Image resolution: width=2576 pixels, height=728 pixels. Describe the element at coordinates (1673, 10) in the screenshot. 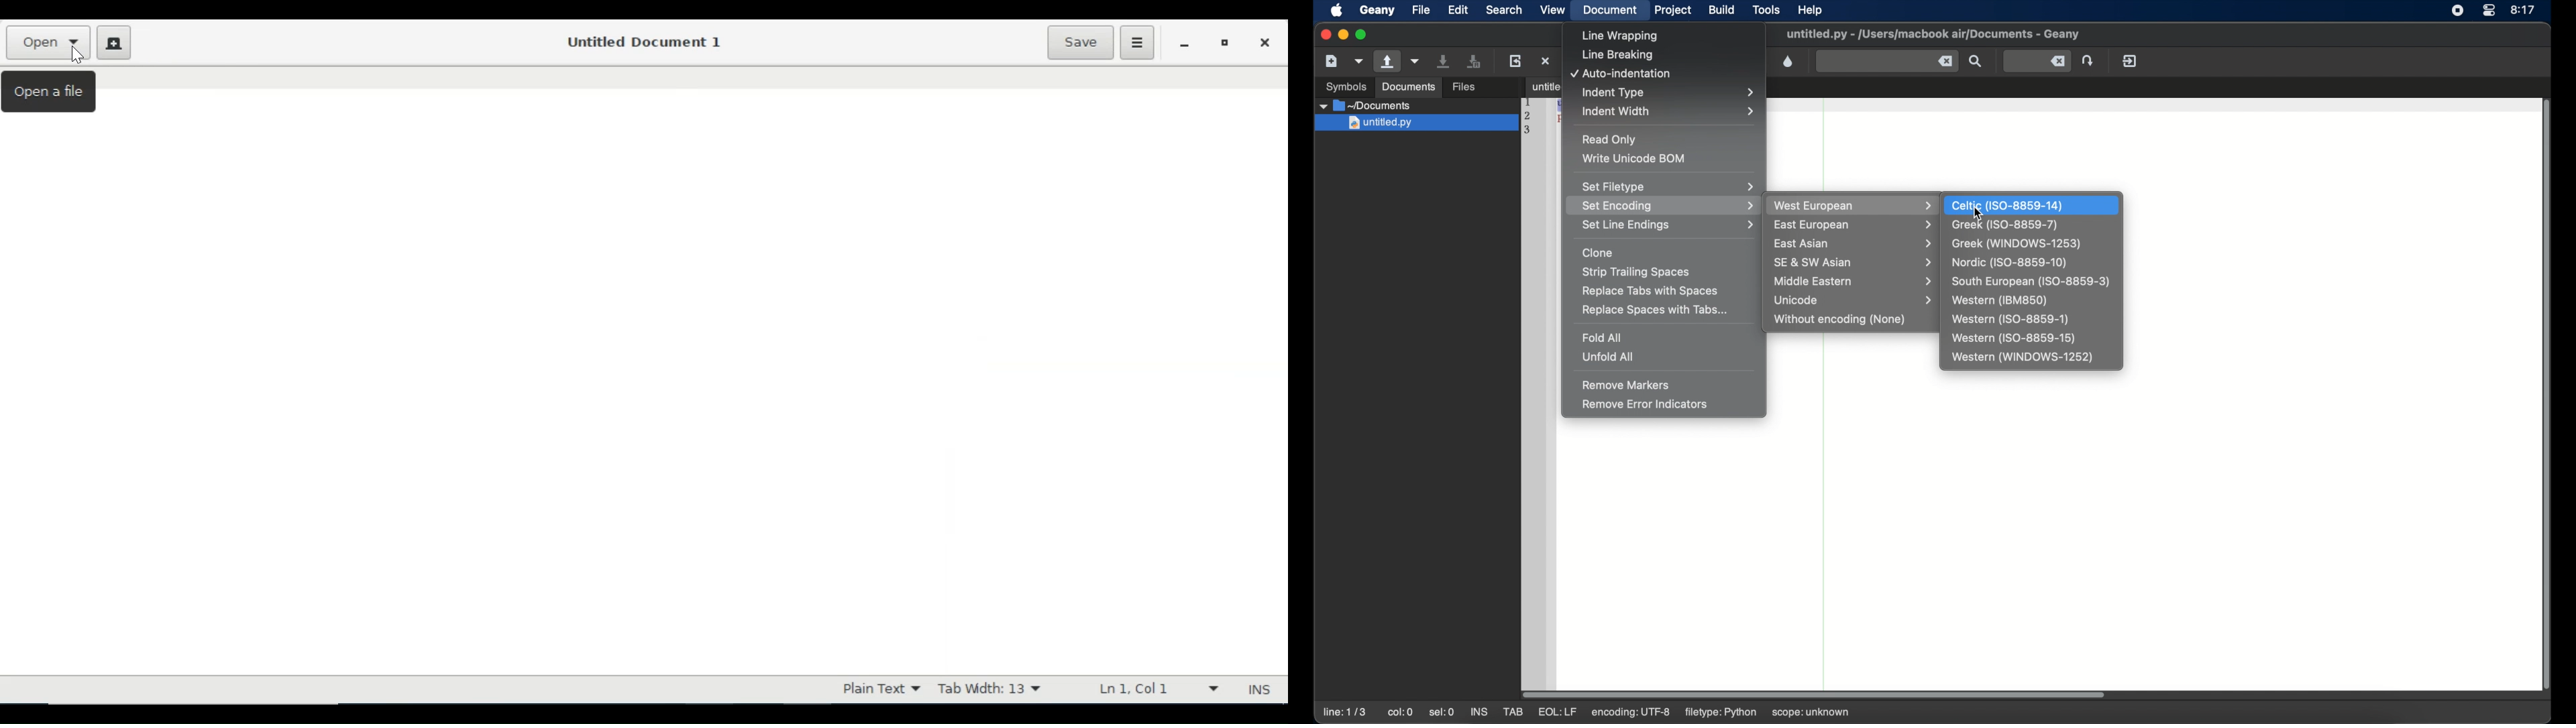

I see `project` at that location.